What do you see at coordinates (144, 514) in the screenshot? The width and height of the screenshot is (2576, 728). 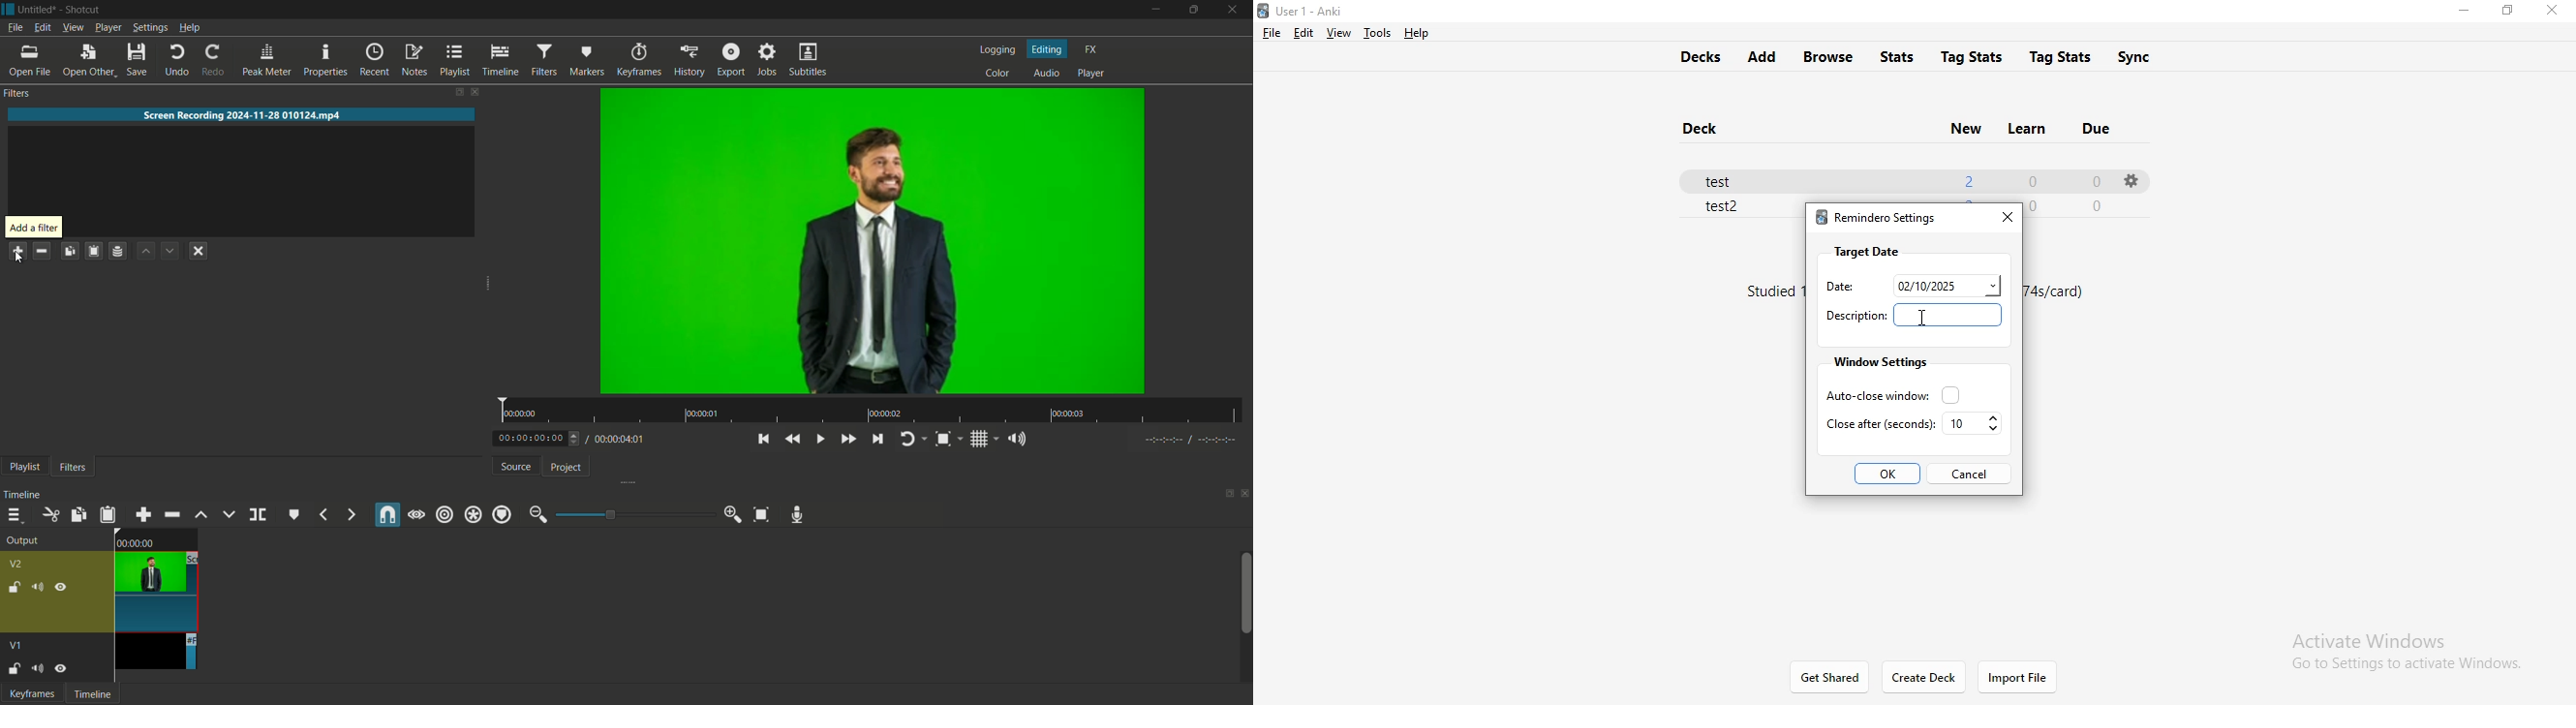 I see `append` at bounding box center [144, 514].